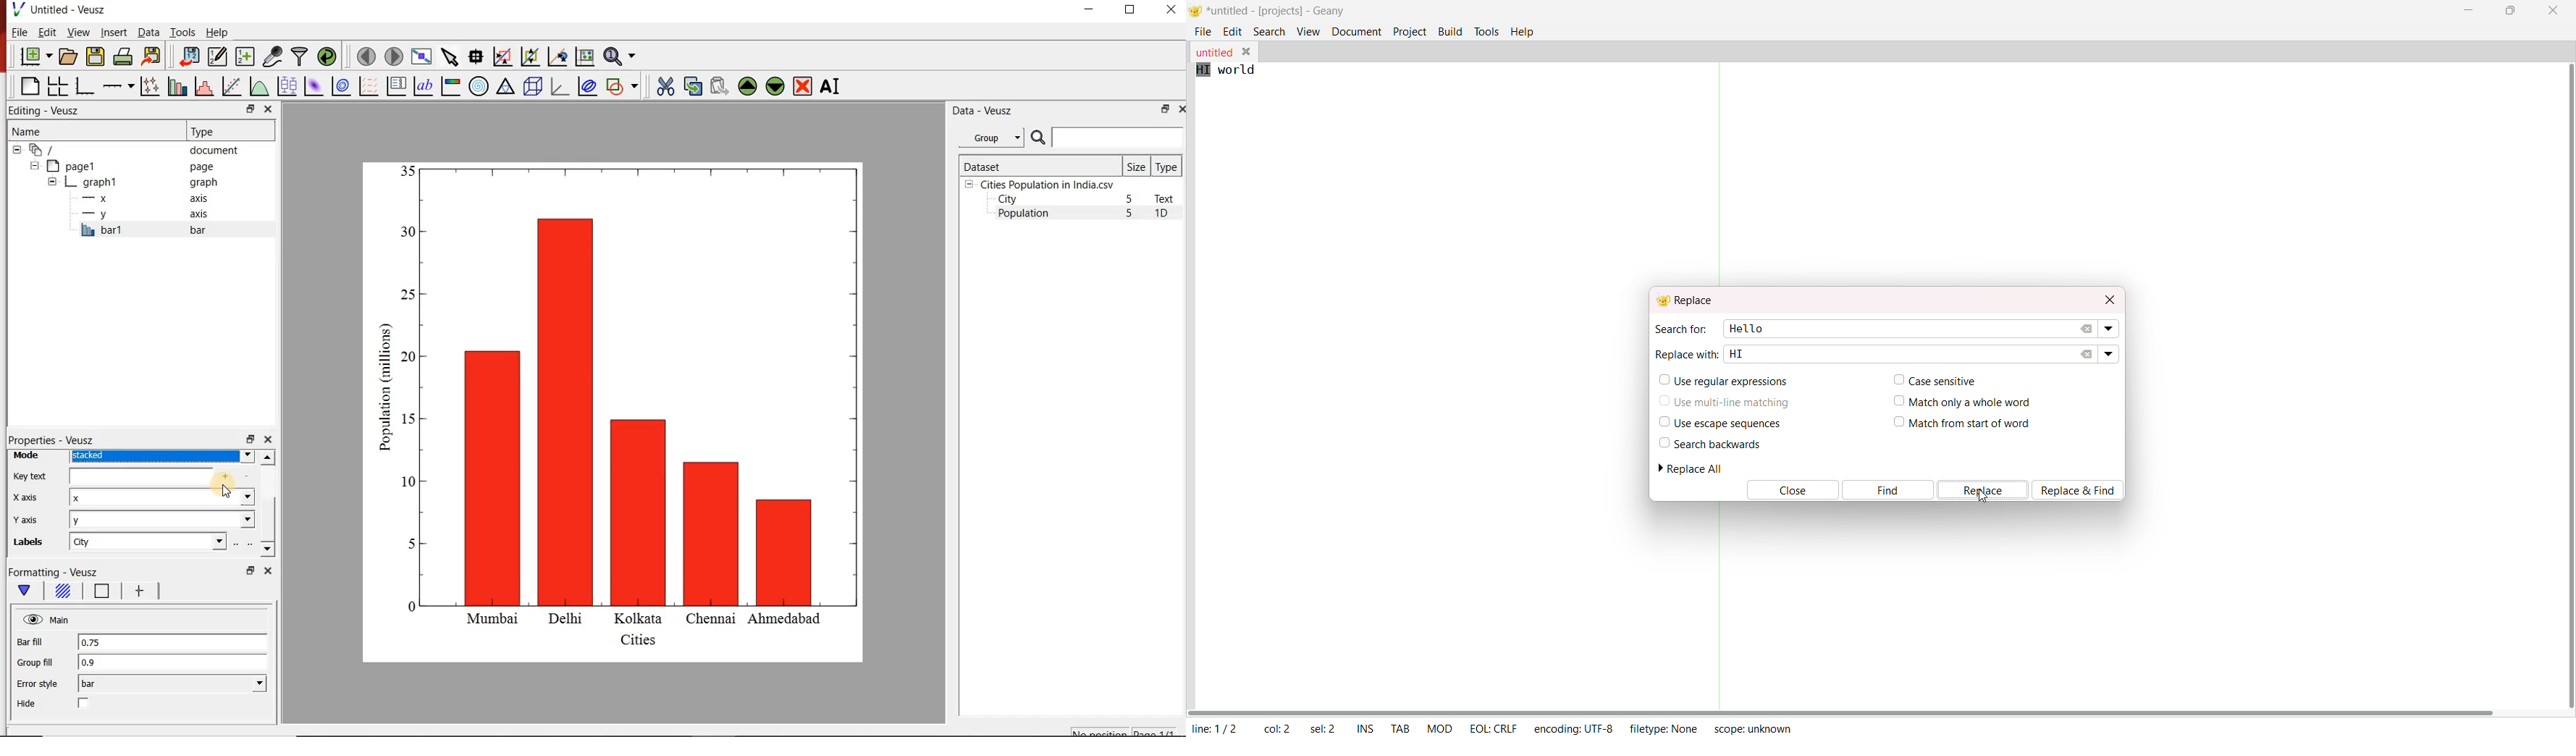 The height and width of the screenshot is (756, 2576). I want to click on Formatting - Veusz, so click(62, 573).